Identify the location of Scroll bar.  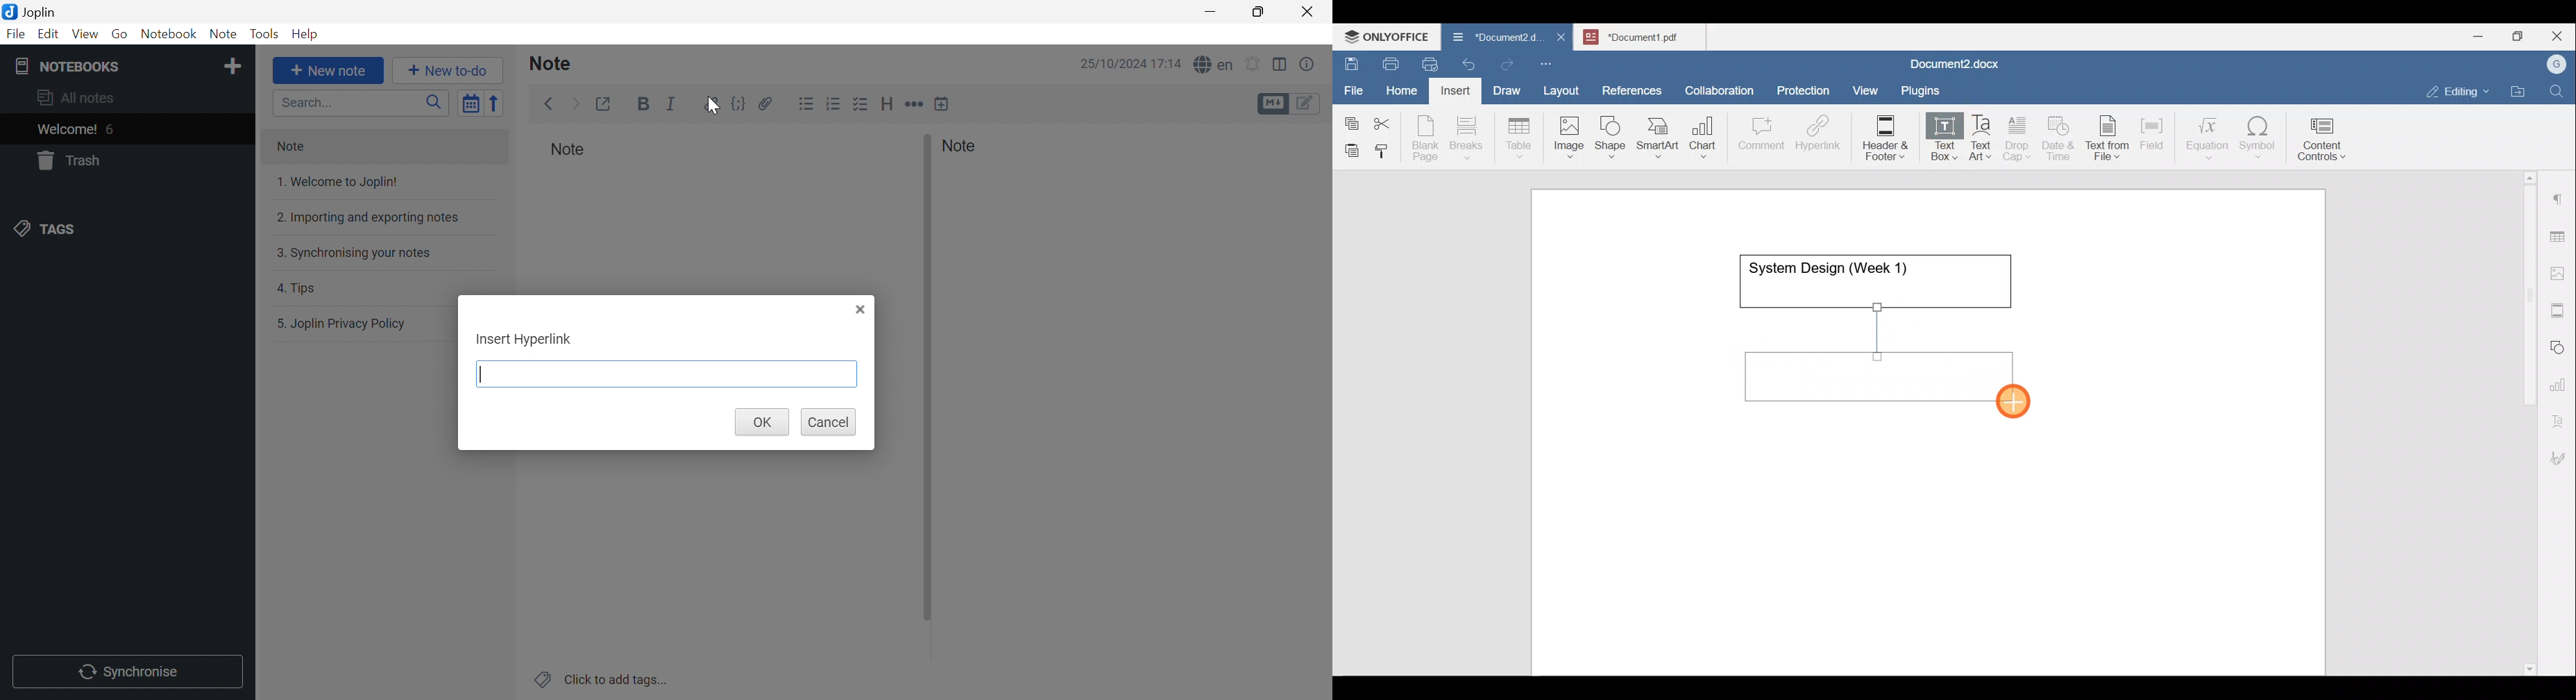
(2525, 421).